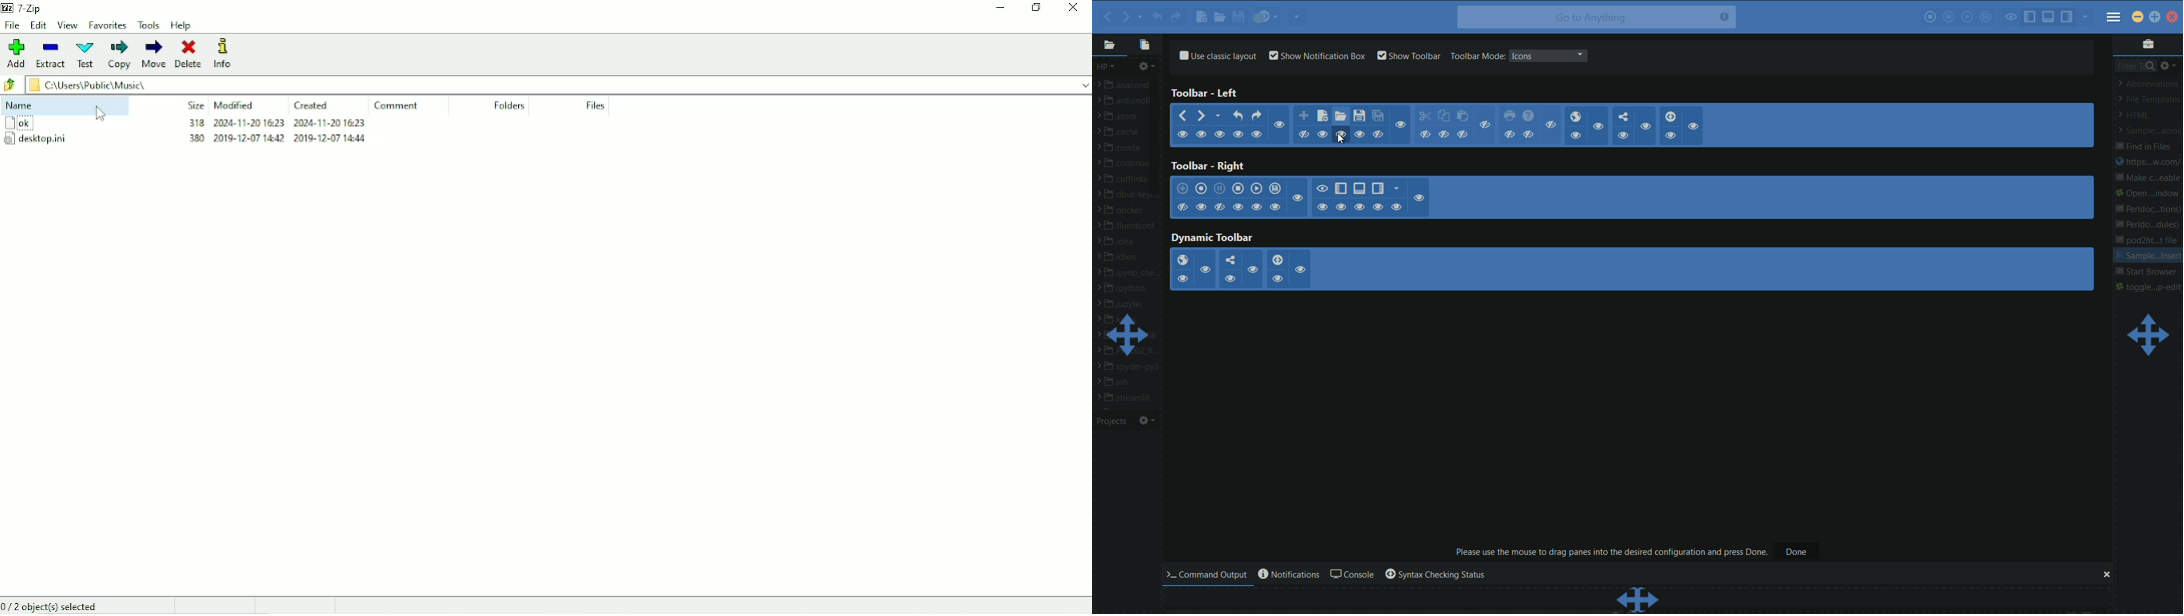  Describe the element at coordinates (2148, 163) in the screenshot. I see `https:..w.com/` at that location.